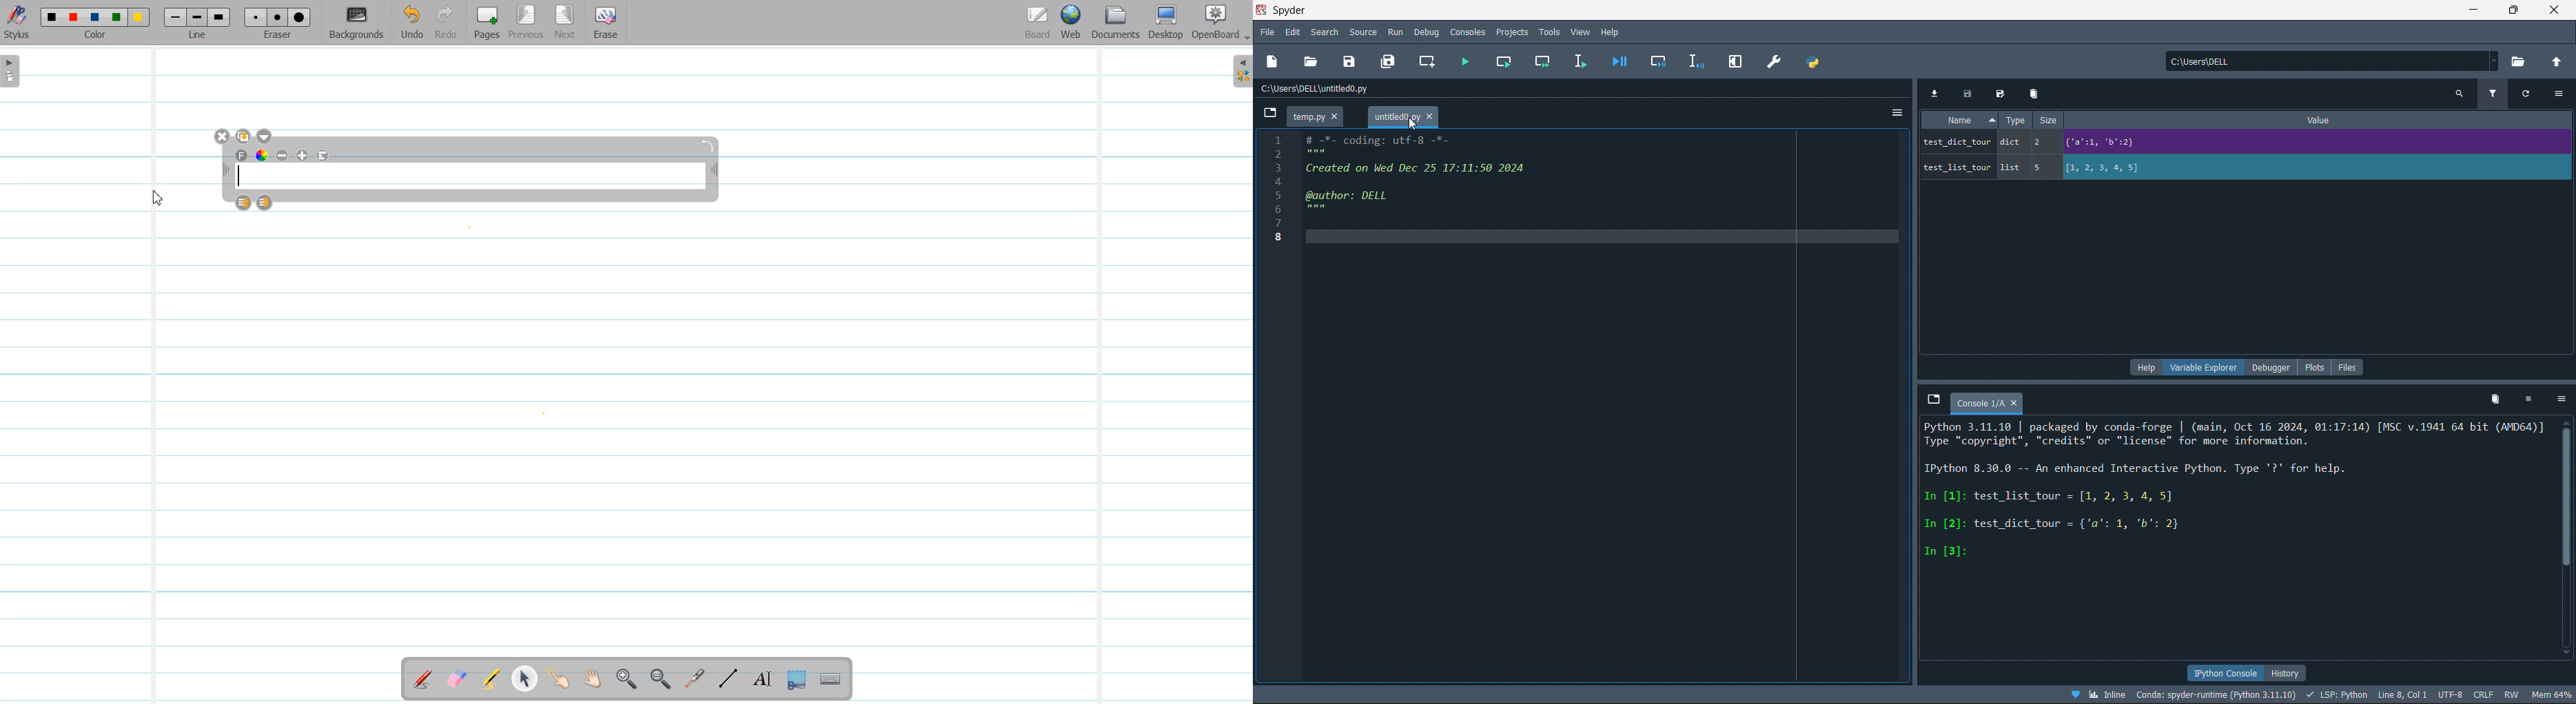  I want to click on maximize current pane, so click(1736, 62).